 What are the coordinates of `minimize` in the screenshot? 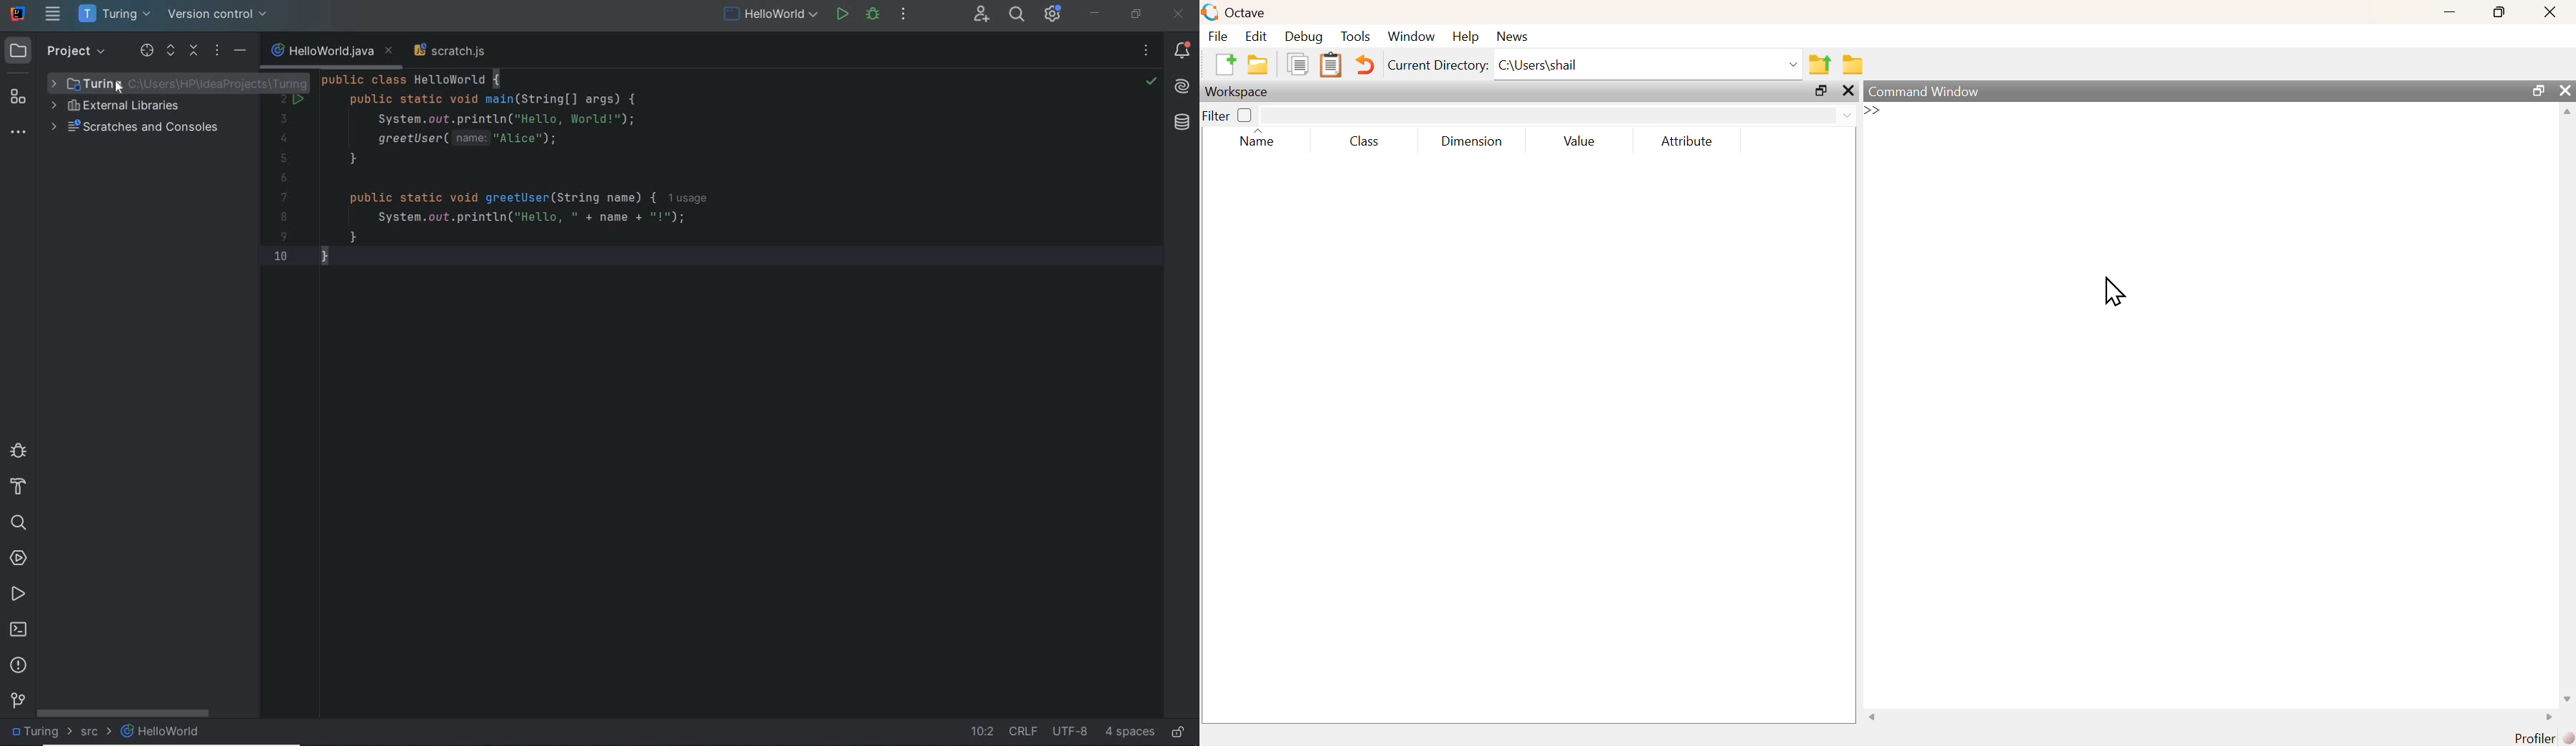 It's located at (2449, 11).